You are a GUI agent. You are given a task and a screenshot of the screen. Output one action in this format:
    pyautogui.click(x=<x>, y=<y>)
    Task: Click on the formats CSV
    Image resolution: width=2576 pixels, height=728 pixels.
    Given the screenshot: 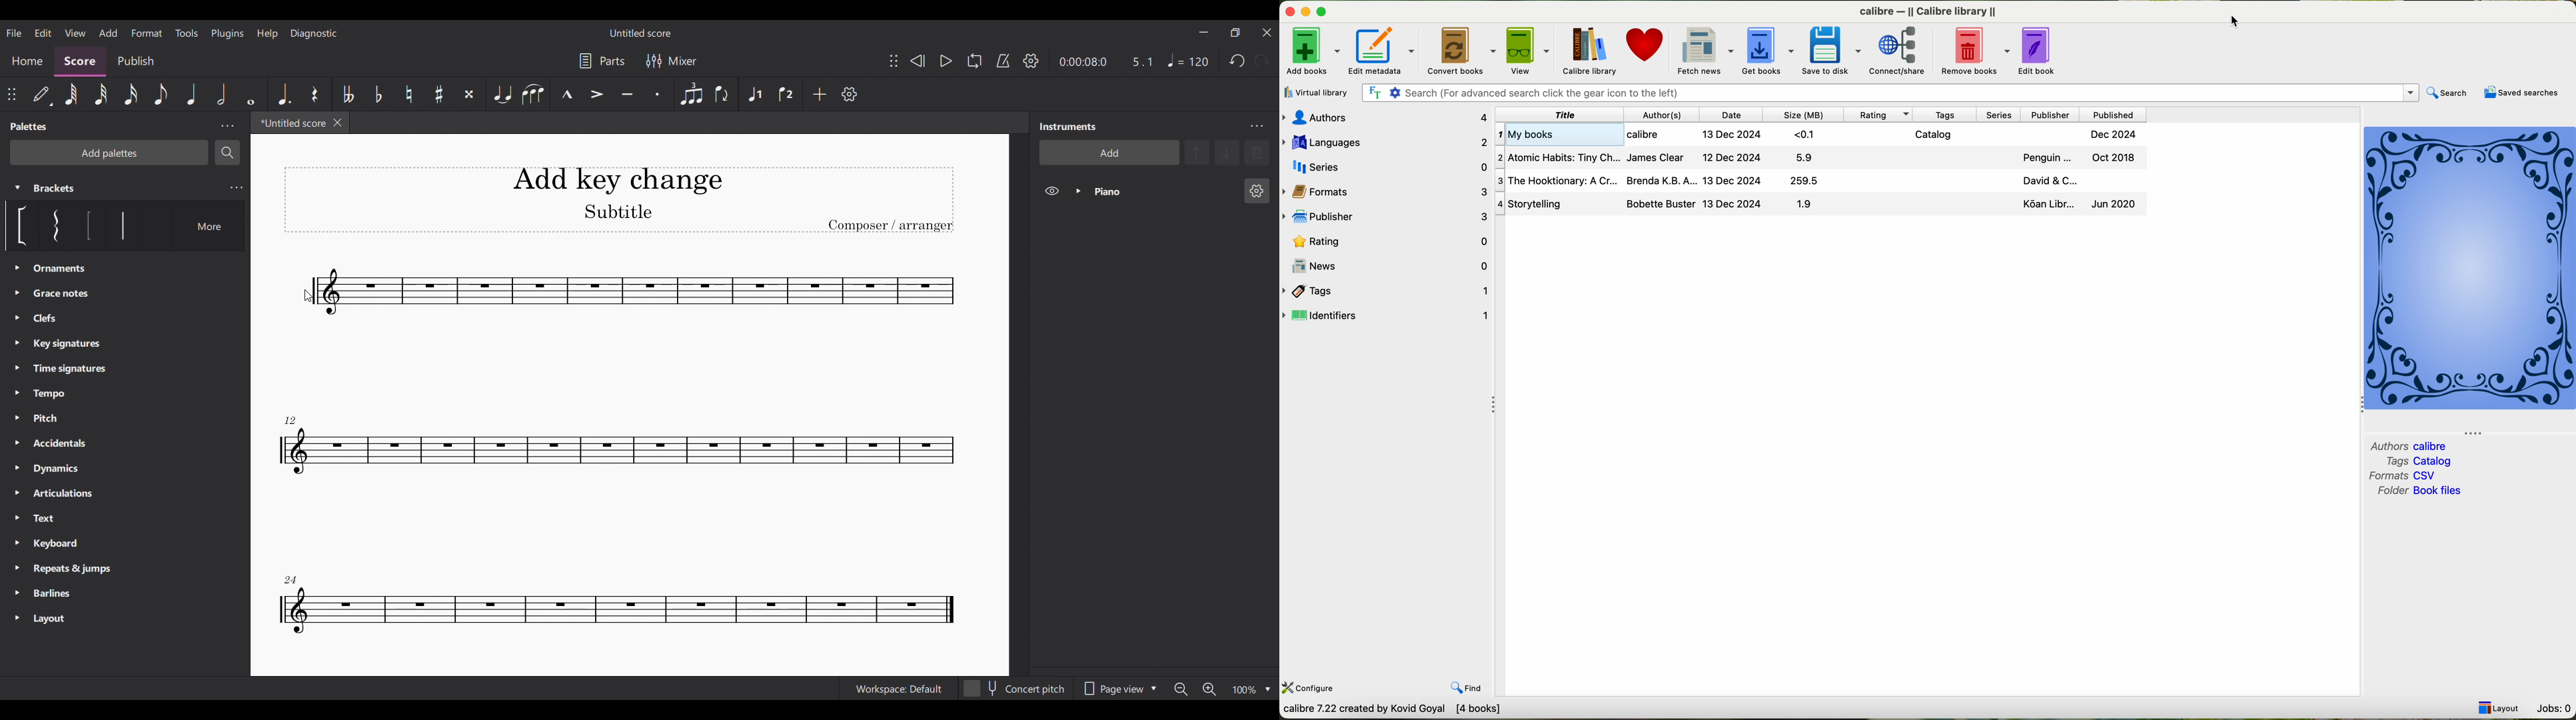 What is the action you would take?
    pyautogui.click(x=2384, y=477)
    